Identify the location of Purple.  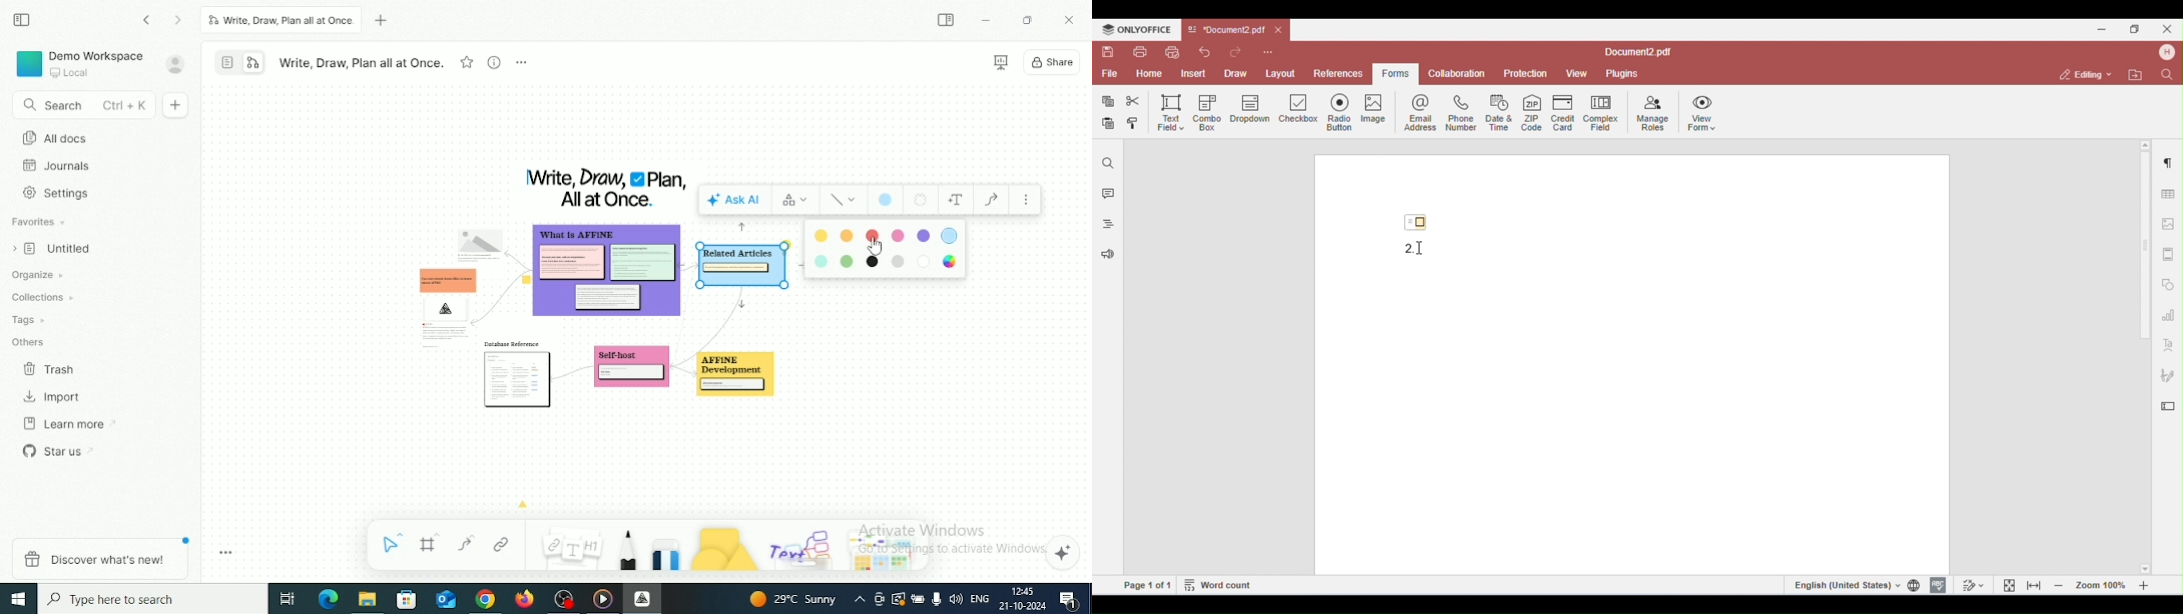
(923, 236).